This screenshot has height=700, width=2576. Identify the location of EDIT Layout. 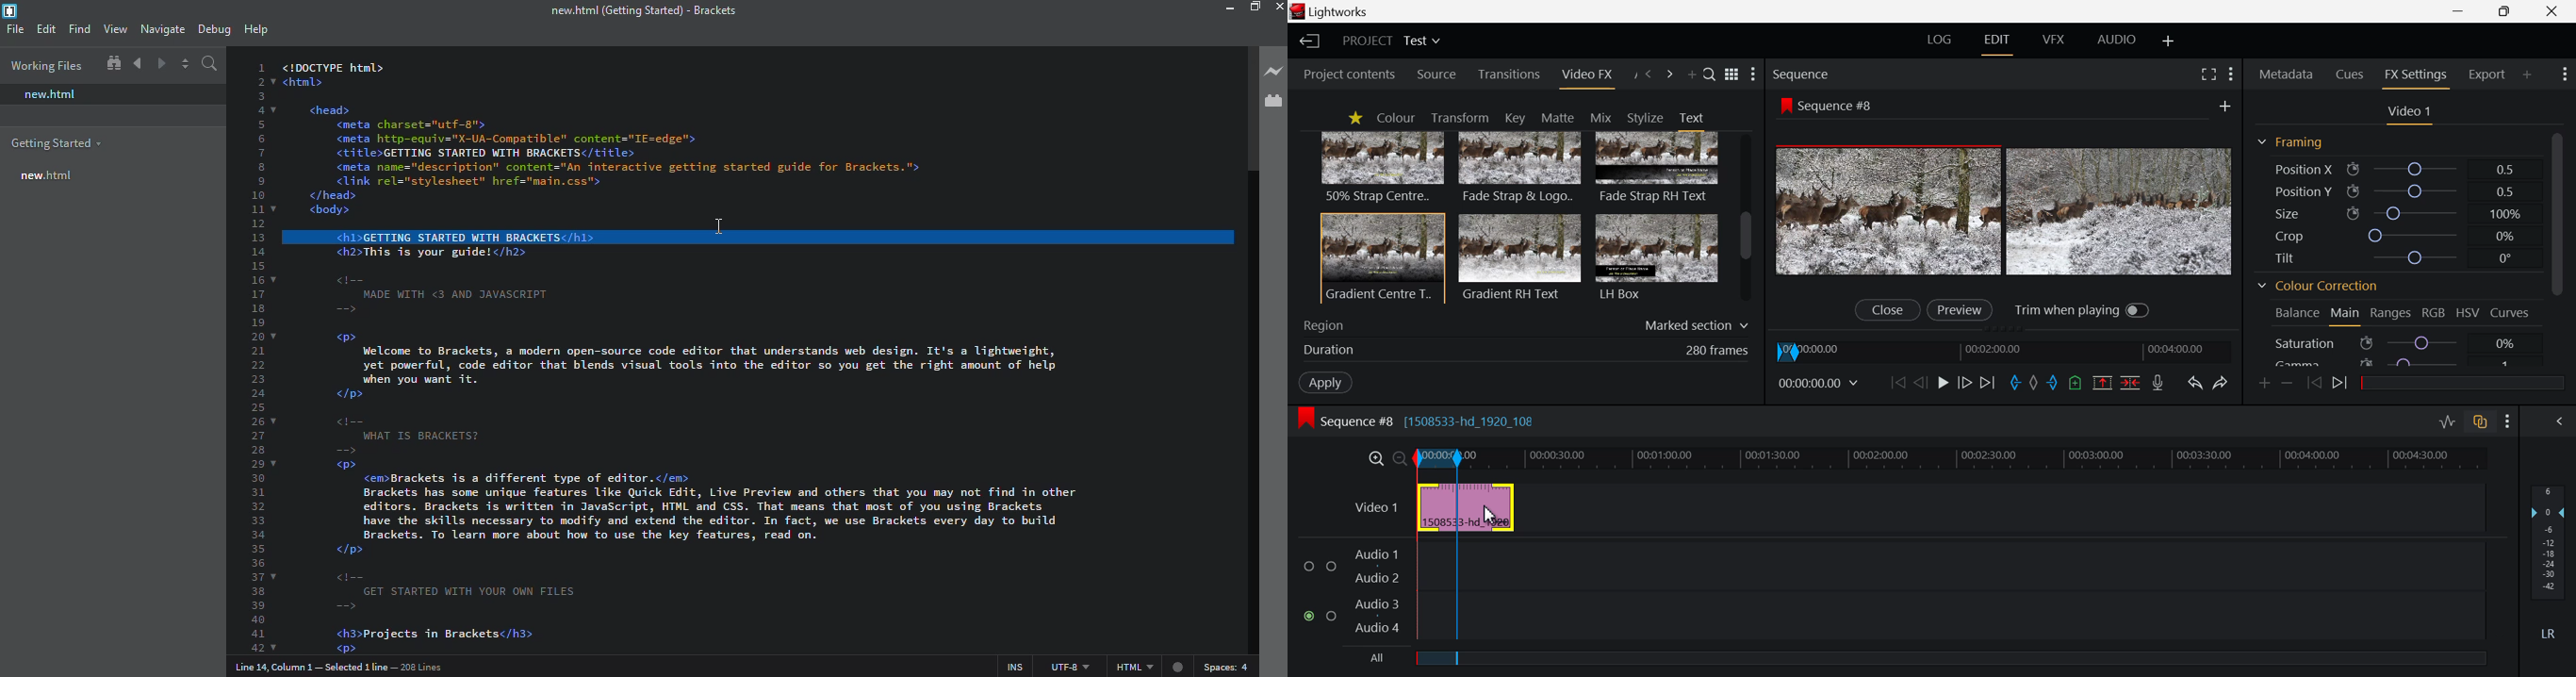
(2000, 41).